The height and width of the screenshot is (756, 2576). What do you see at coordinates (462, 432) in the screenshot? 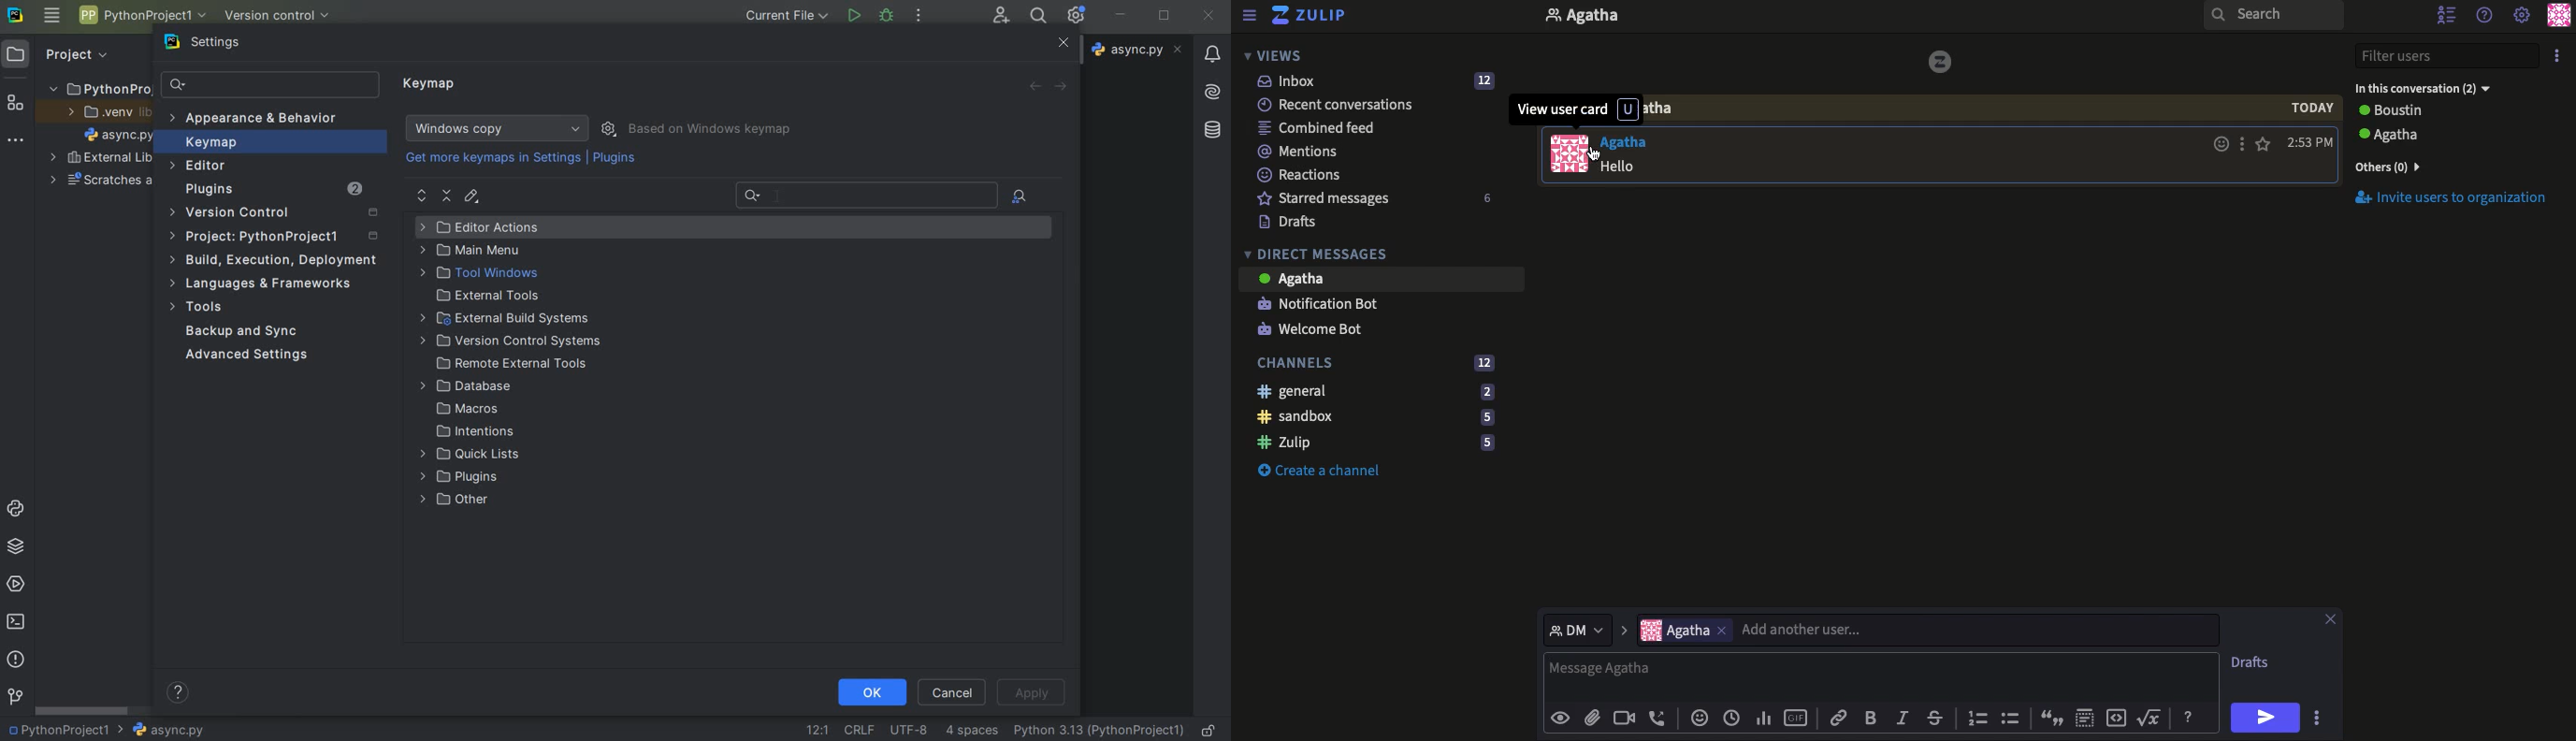
I see `intentions` at bounding box center [462, 432].